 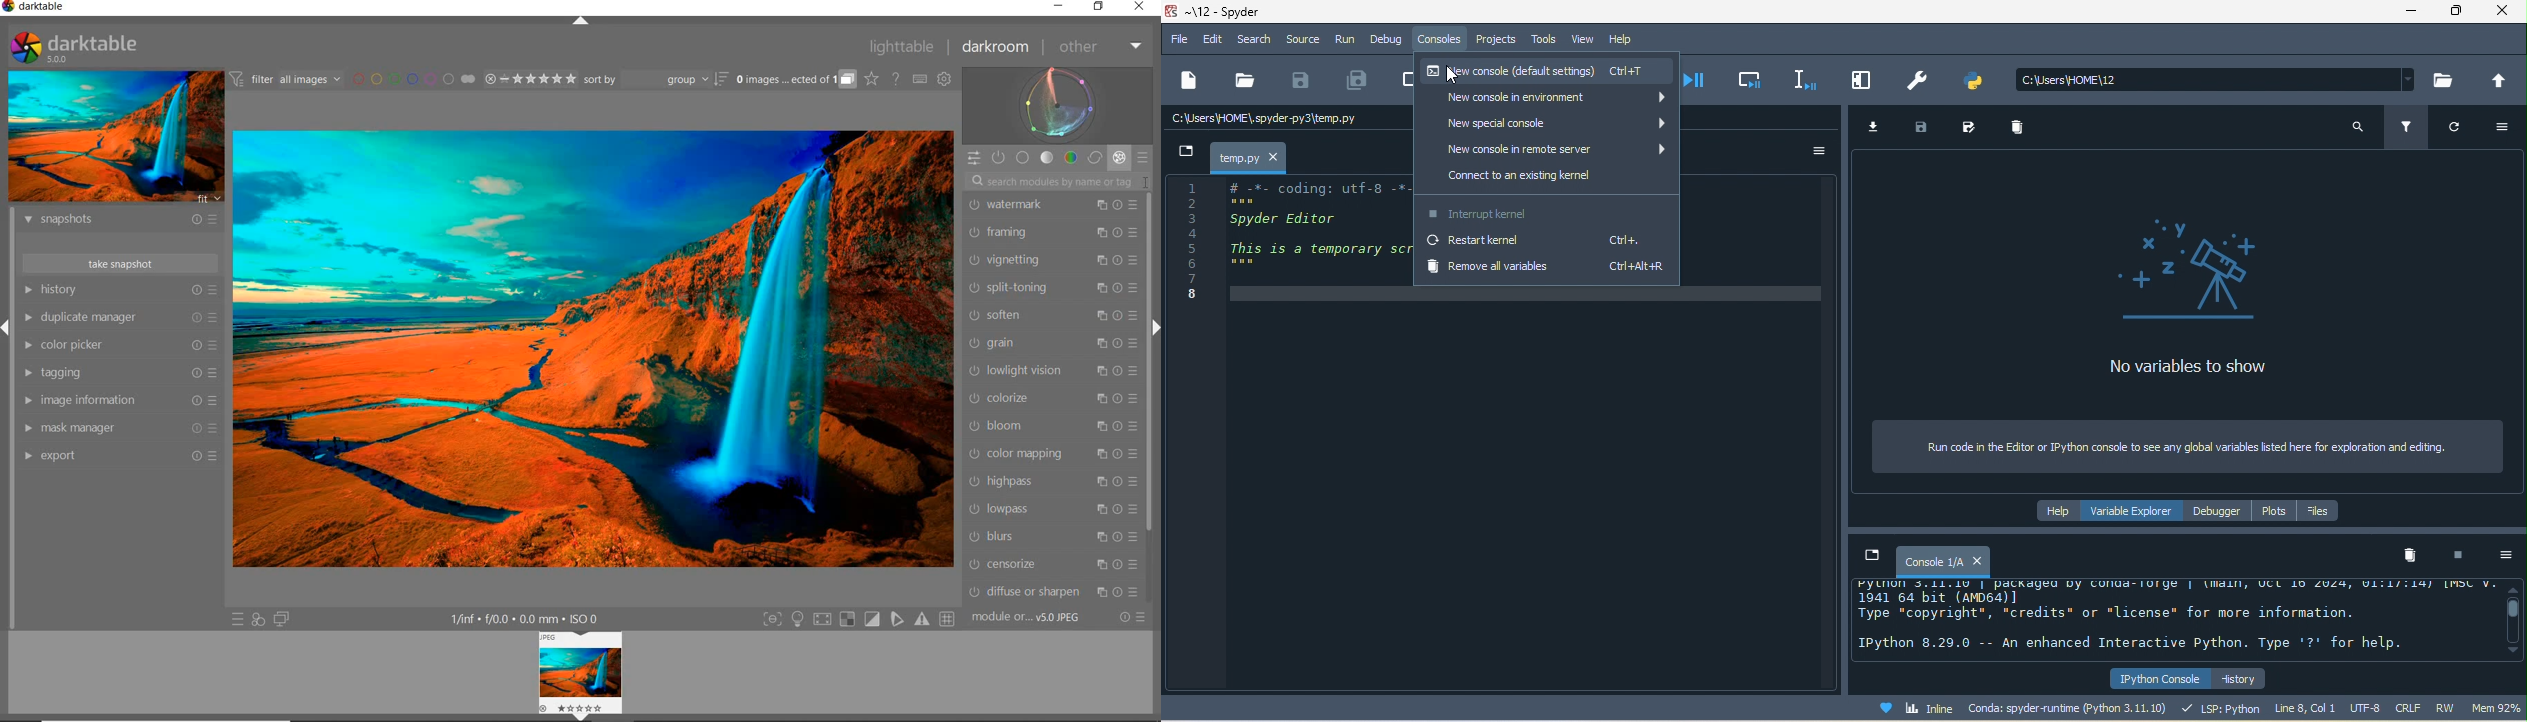 I want to click on save, so click(x=1303, y=84).